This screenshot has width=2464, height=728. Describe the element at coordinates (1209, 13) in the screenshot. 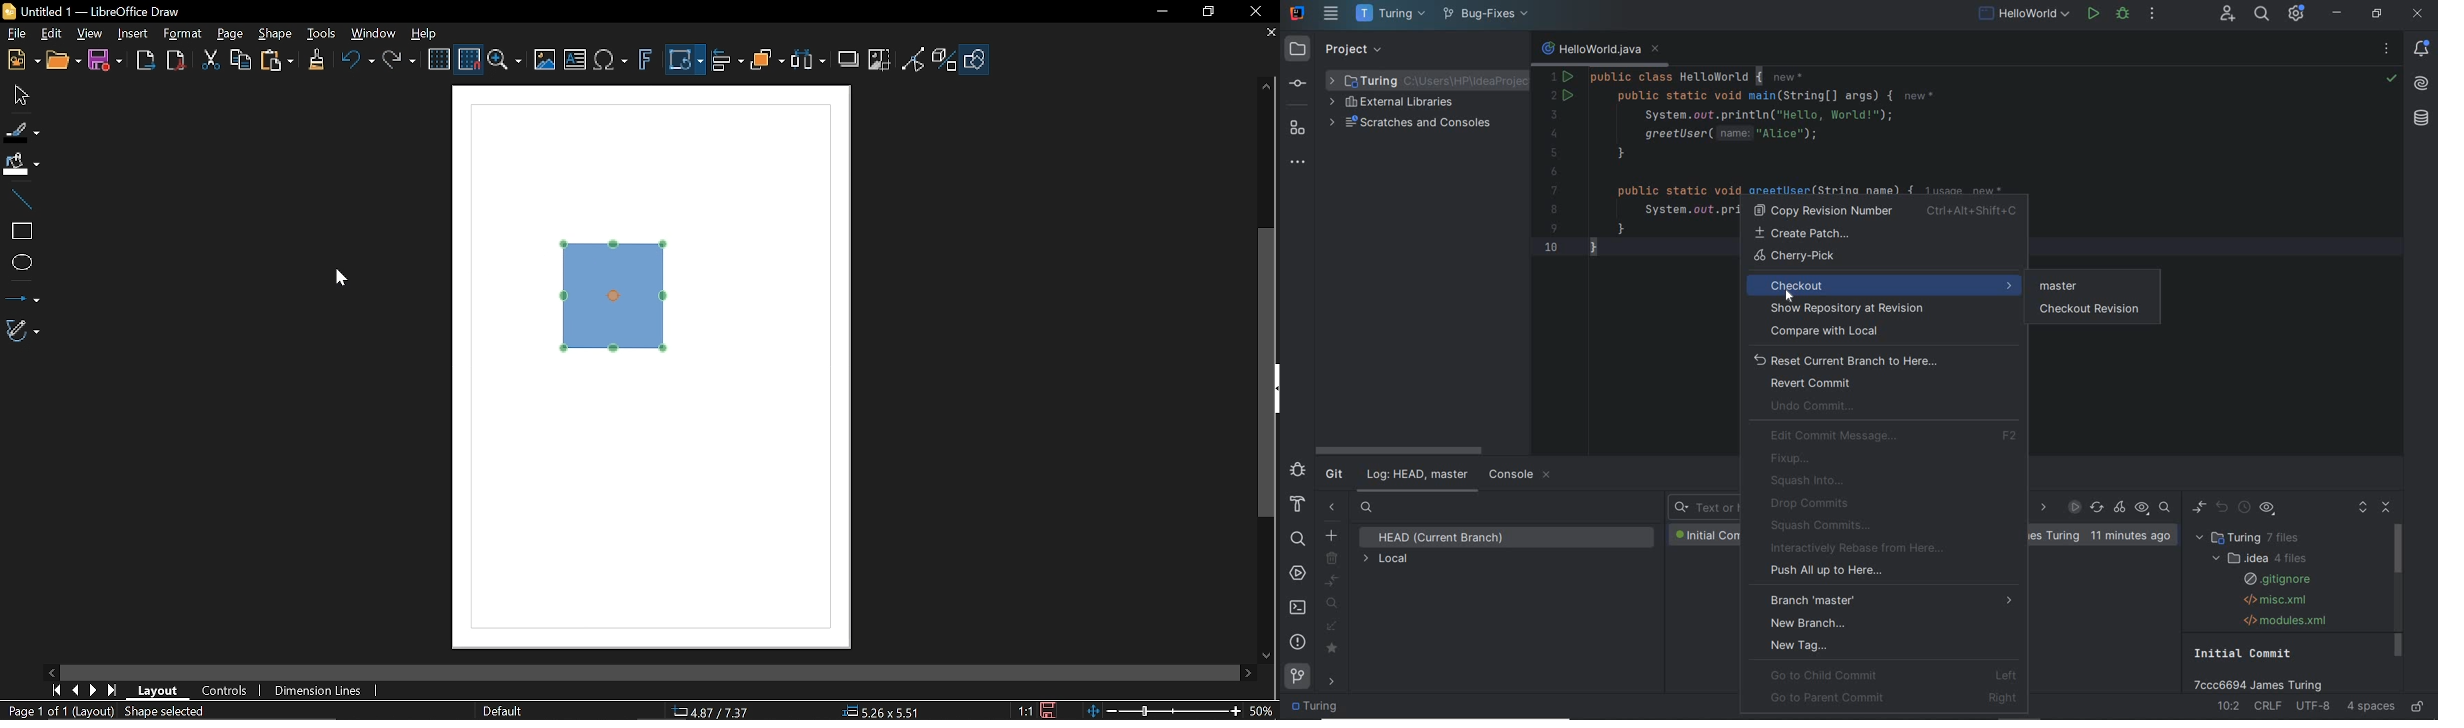

I see `restore down` at that location.